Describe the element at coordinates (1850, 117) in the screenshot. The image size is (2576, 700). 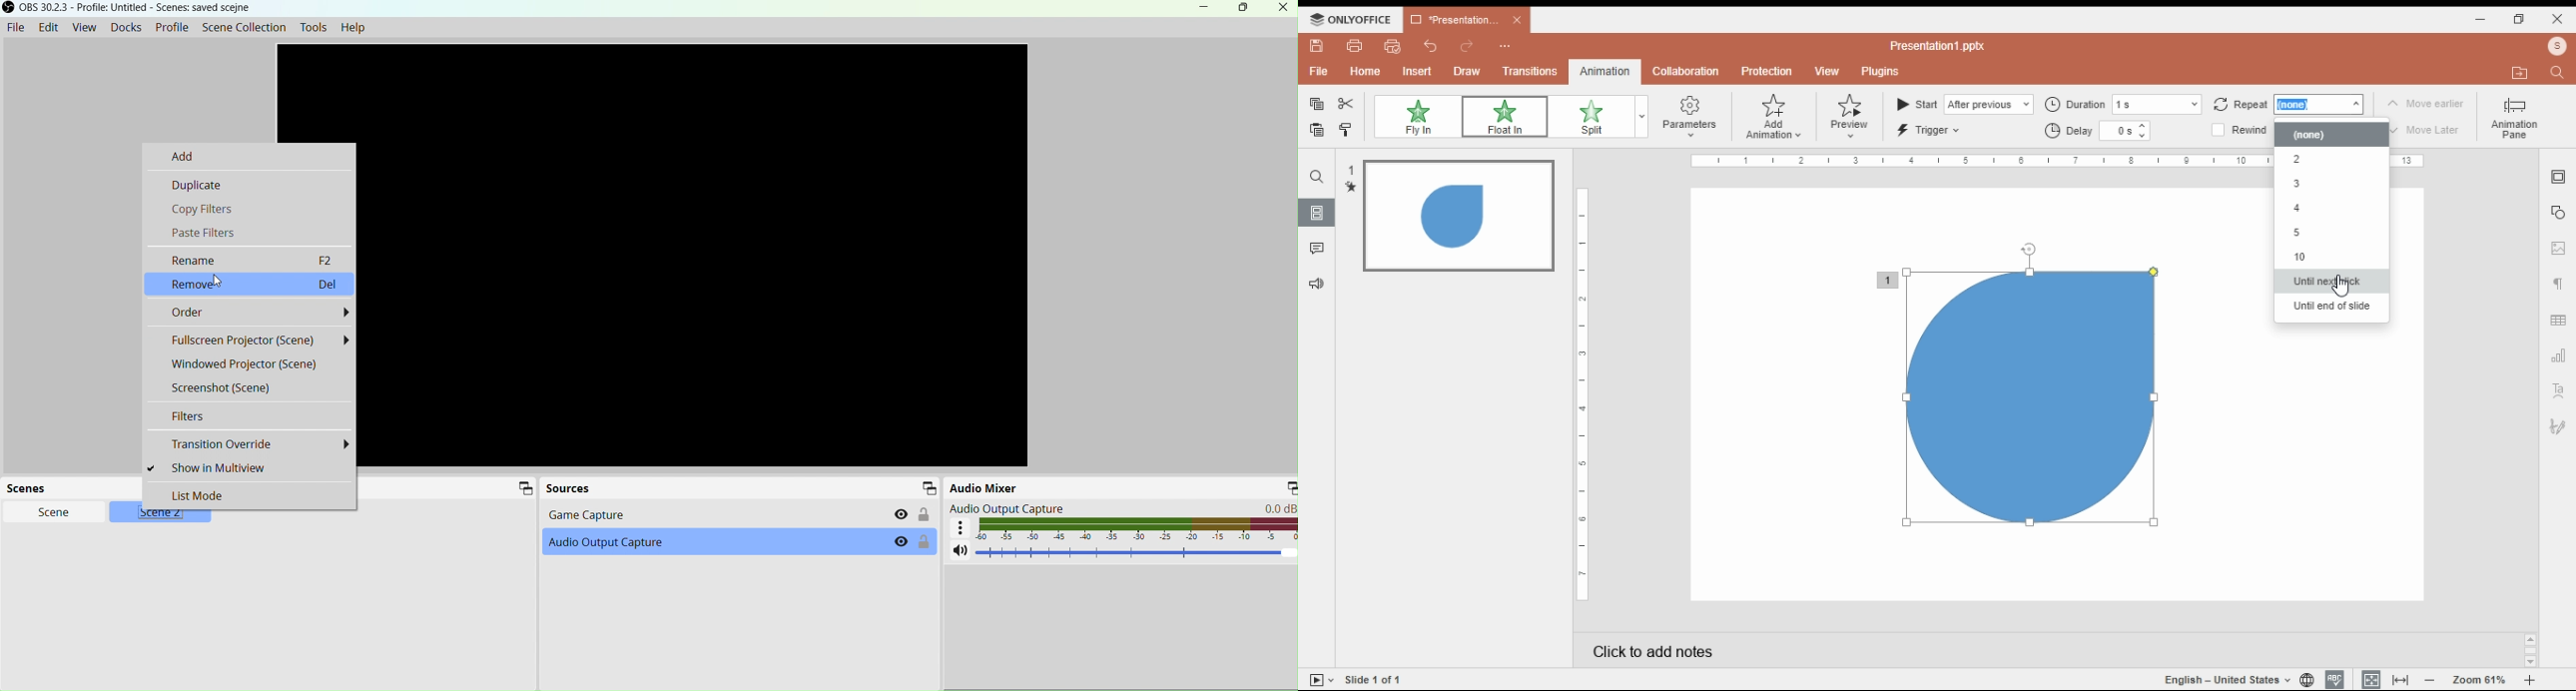
I see `preview` at that location.